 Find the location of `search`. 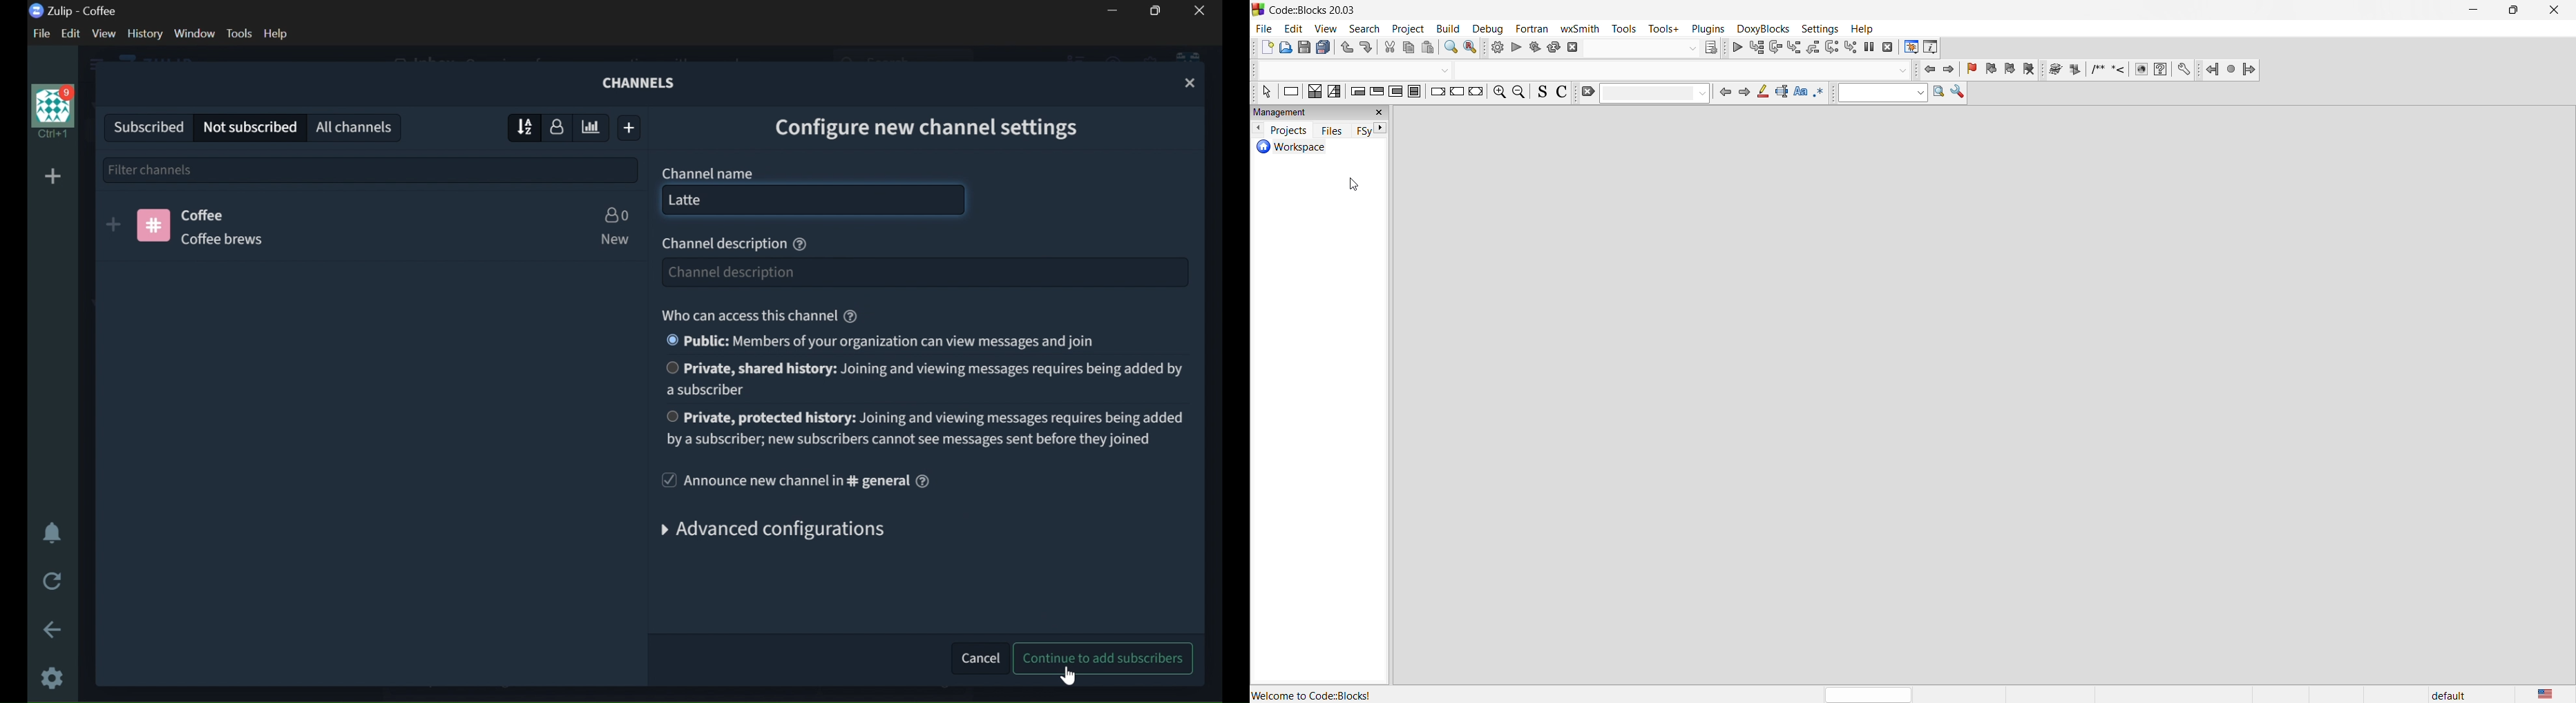

search is located at coordinates (1364, 29).